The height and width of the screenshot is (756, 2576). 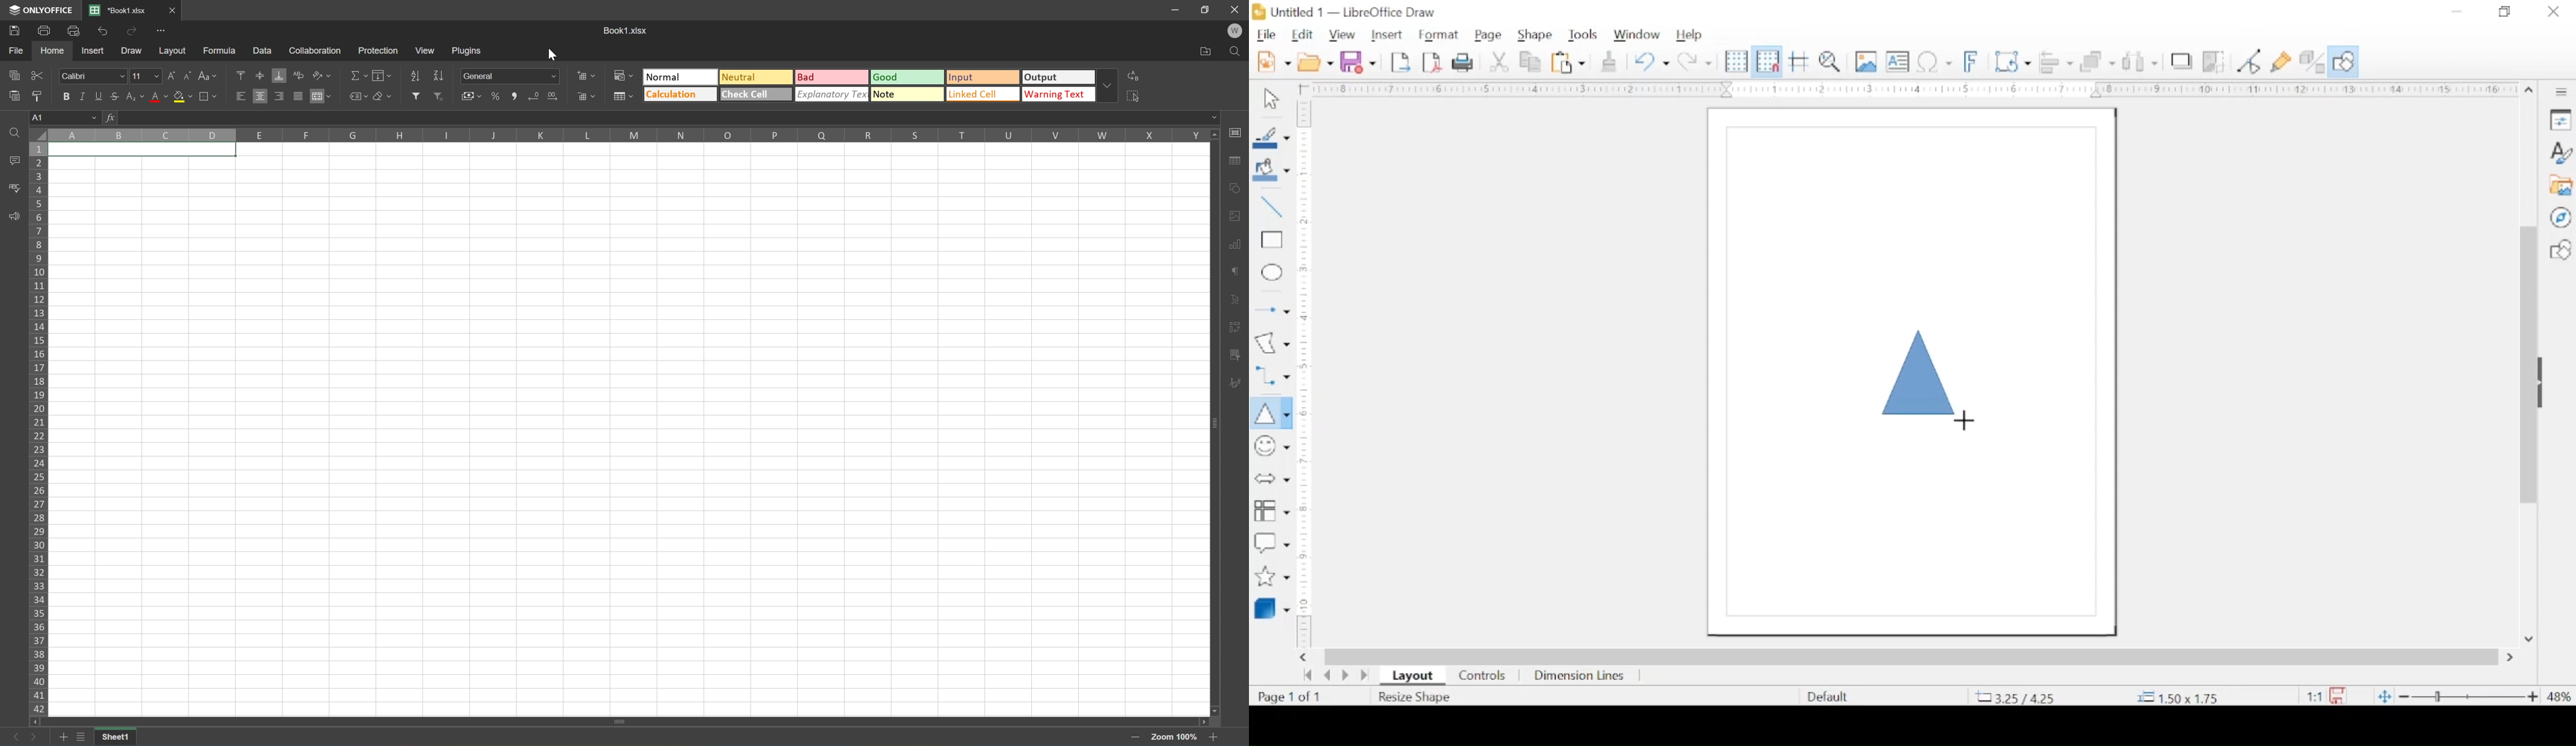 What do you see at coordinates (357, 76) in the screenshot?
I see `Summation` at bounding box center [357, 76].